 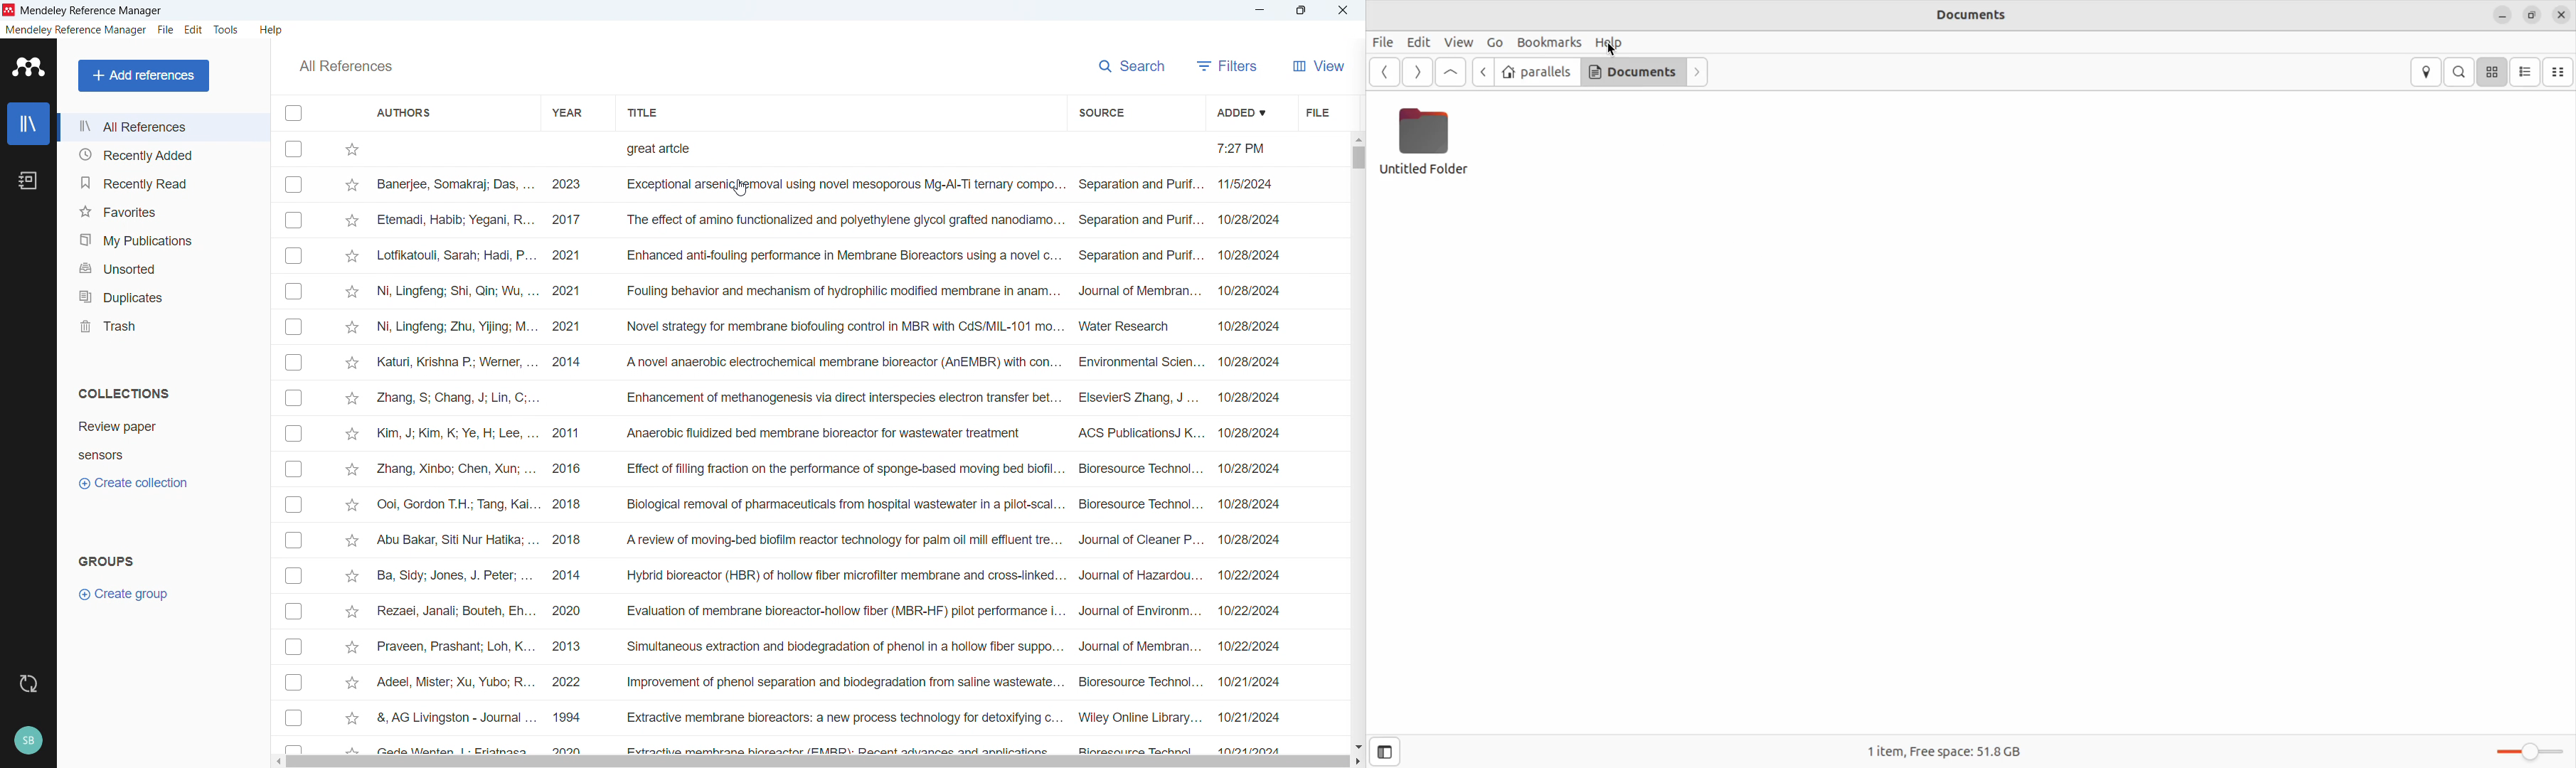 I want to click on Sort by title , so click(x=642, y=112).